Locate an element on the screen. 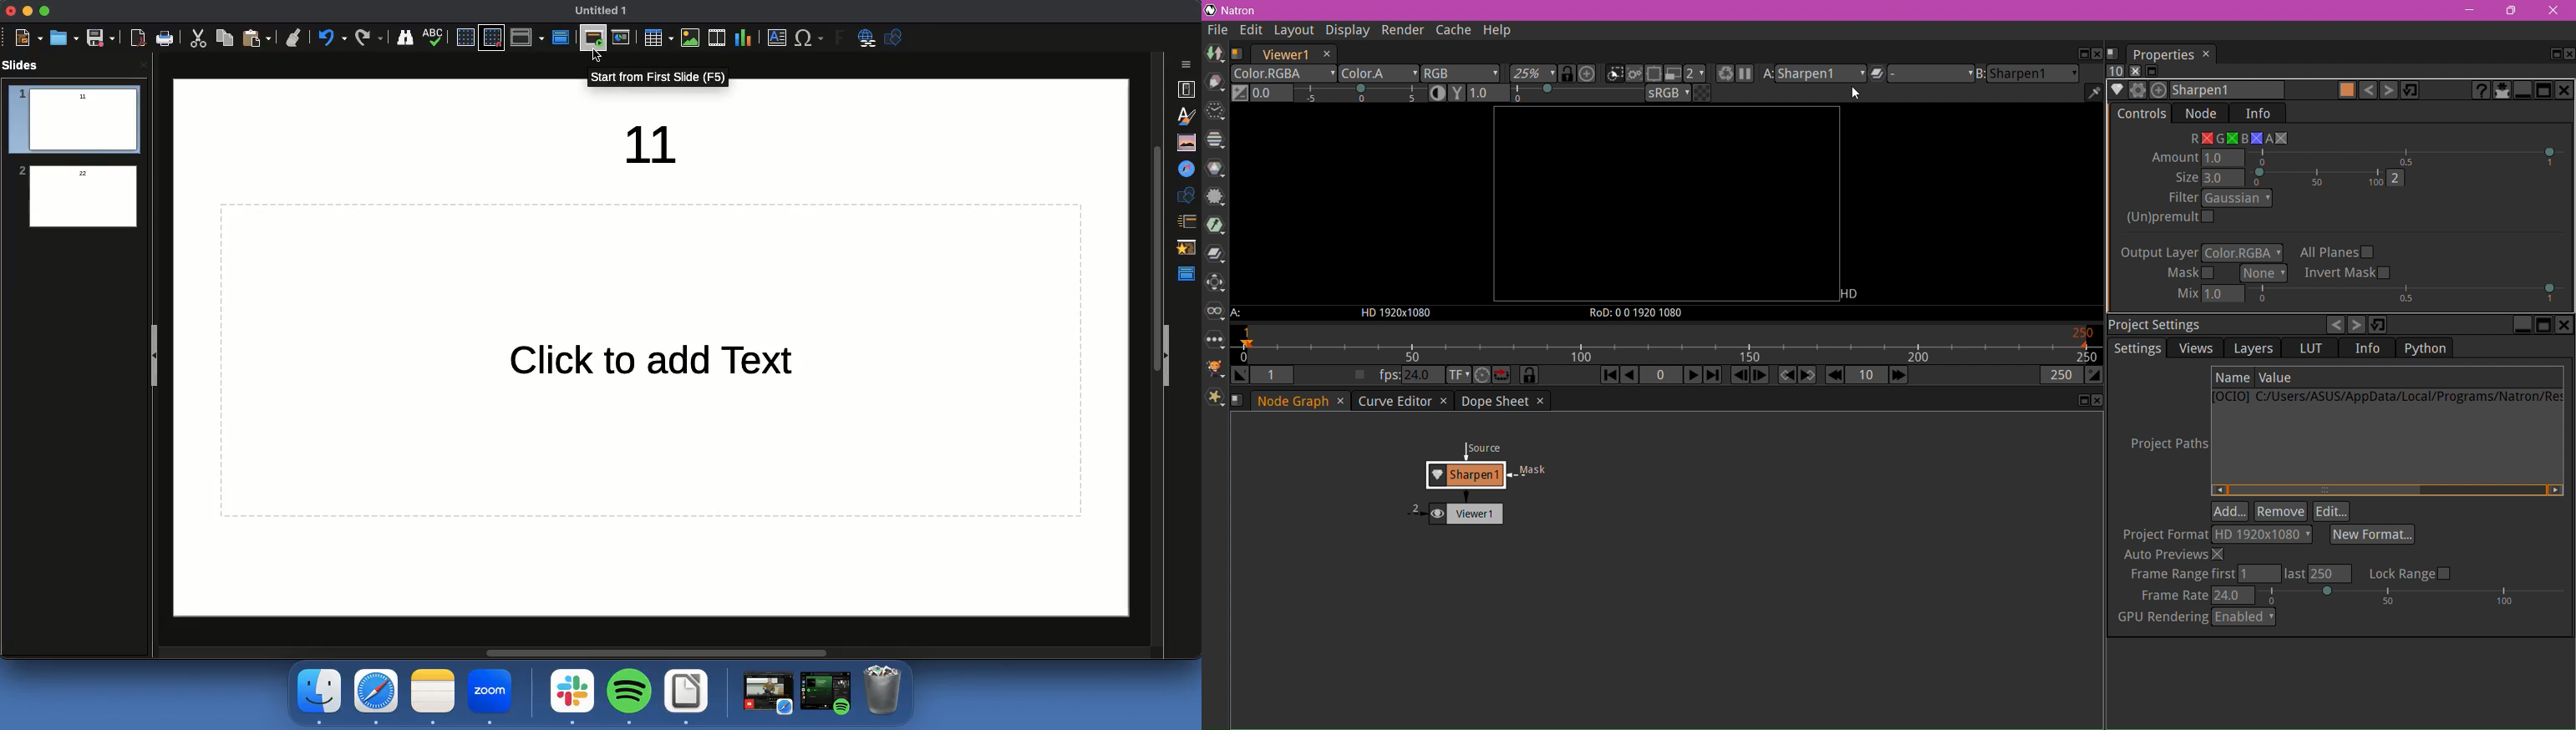 This screenshot has height=756, width=2576. Title is located at coordinates (655, 146).